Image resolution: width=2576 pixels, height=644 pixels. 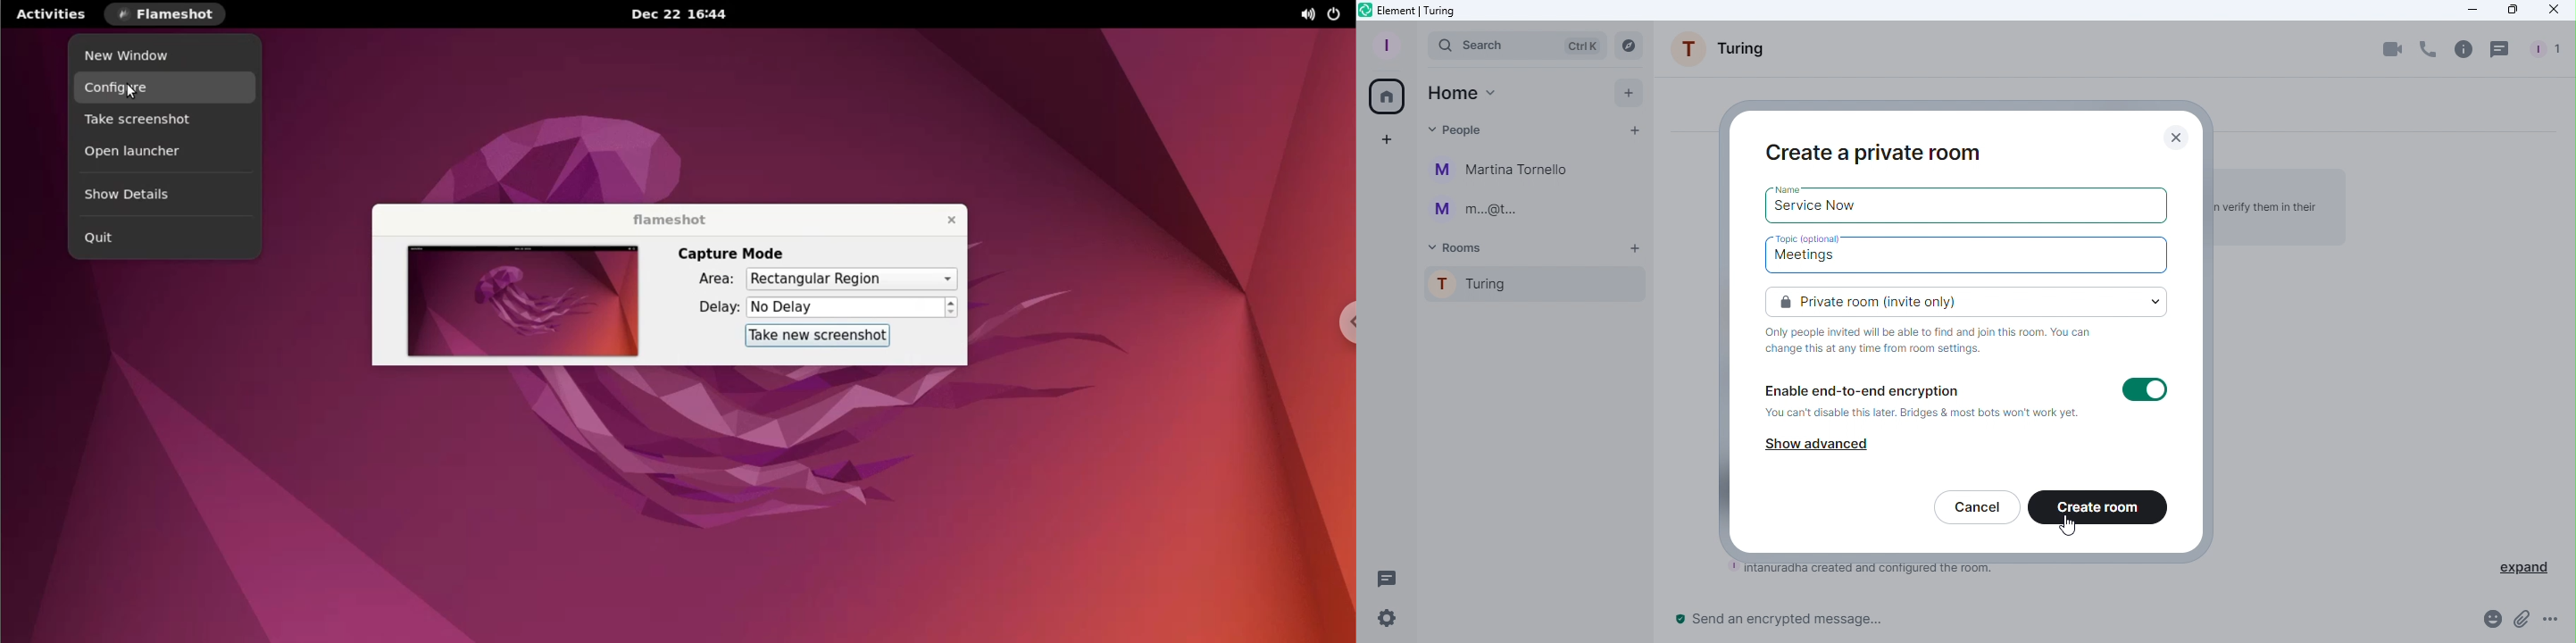 I want to click on Element icon, so click(x=1418, y=11).